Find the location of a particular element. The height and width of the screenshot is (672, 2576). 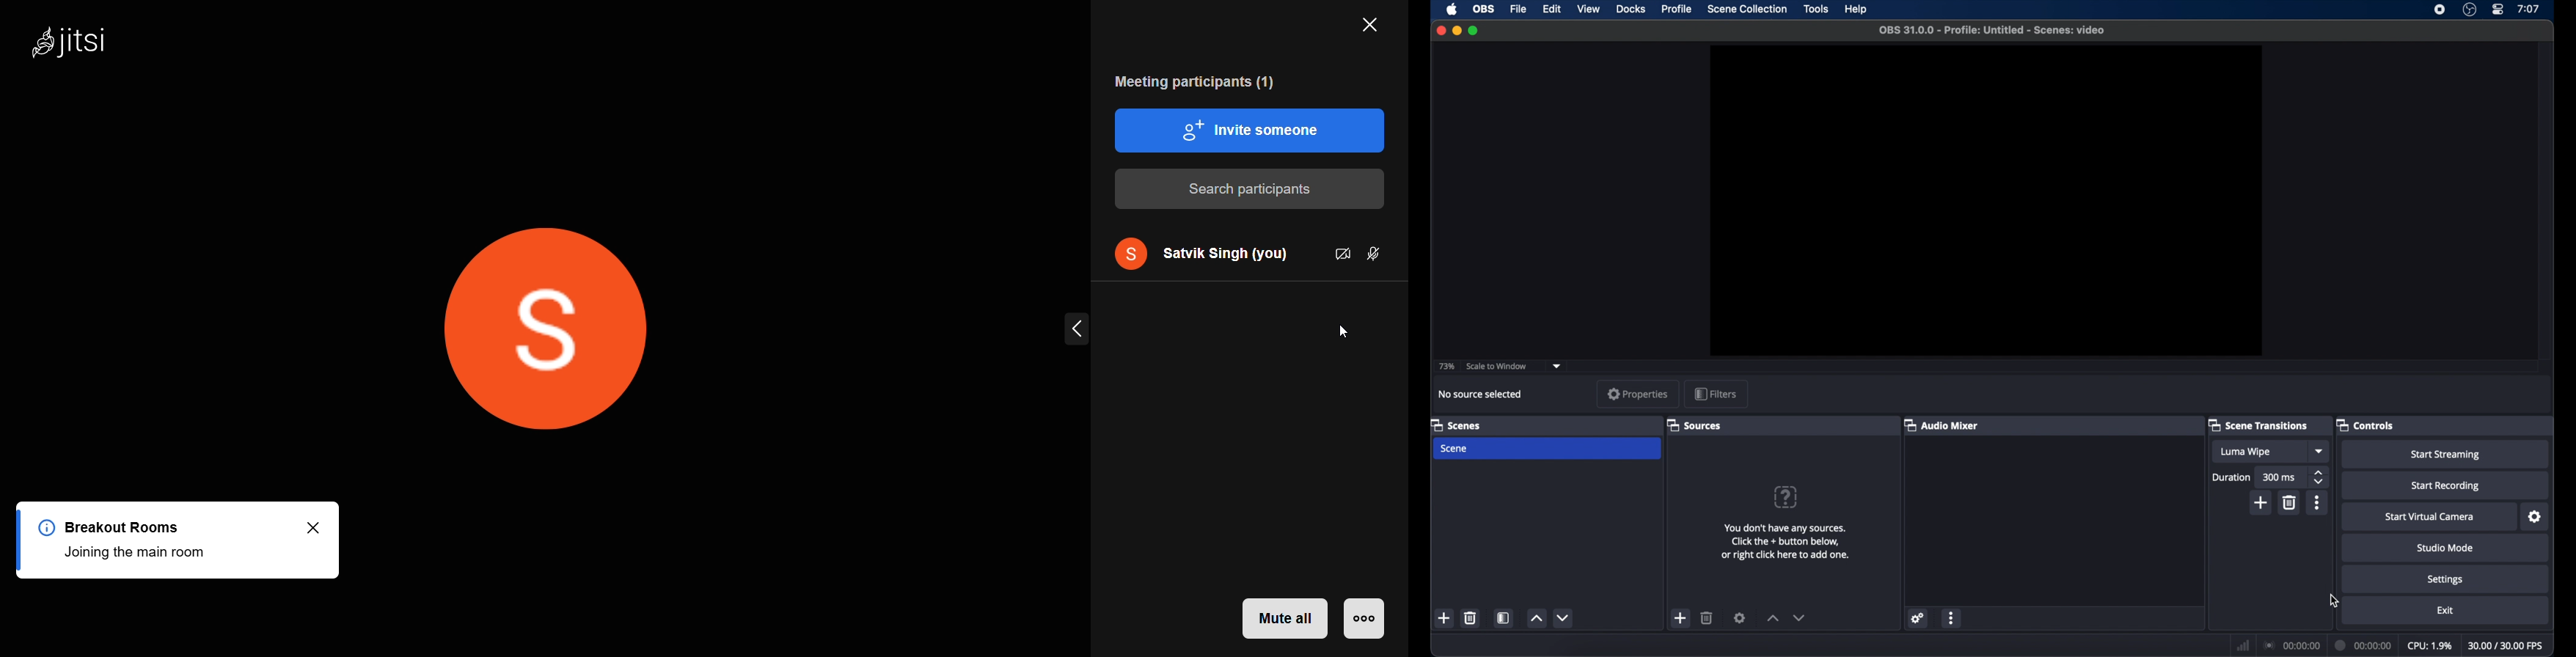

scene transituons is located at coordinates (2260, 425).